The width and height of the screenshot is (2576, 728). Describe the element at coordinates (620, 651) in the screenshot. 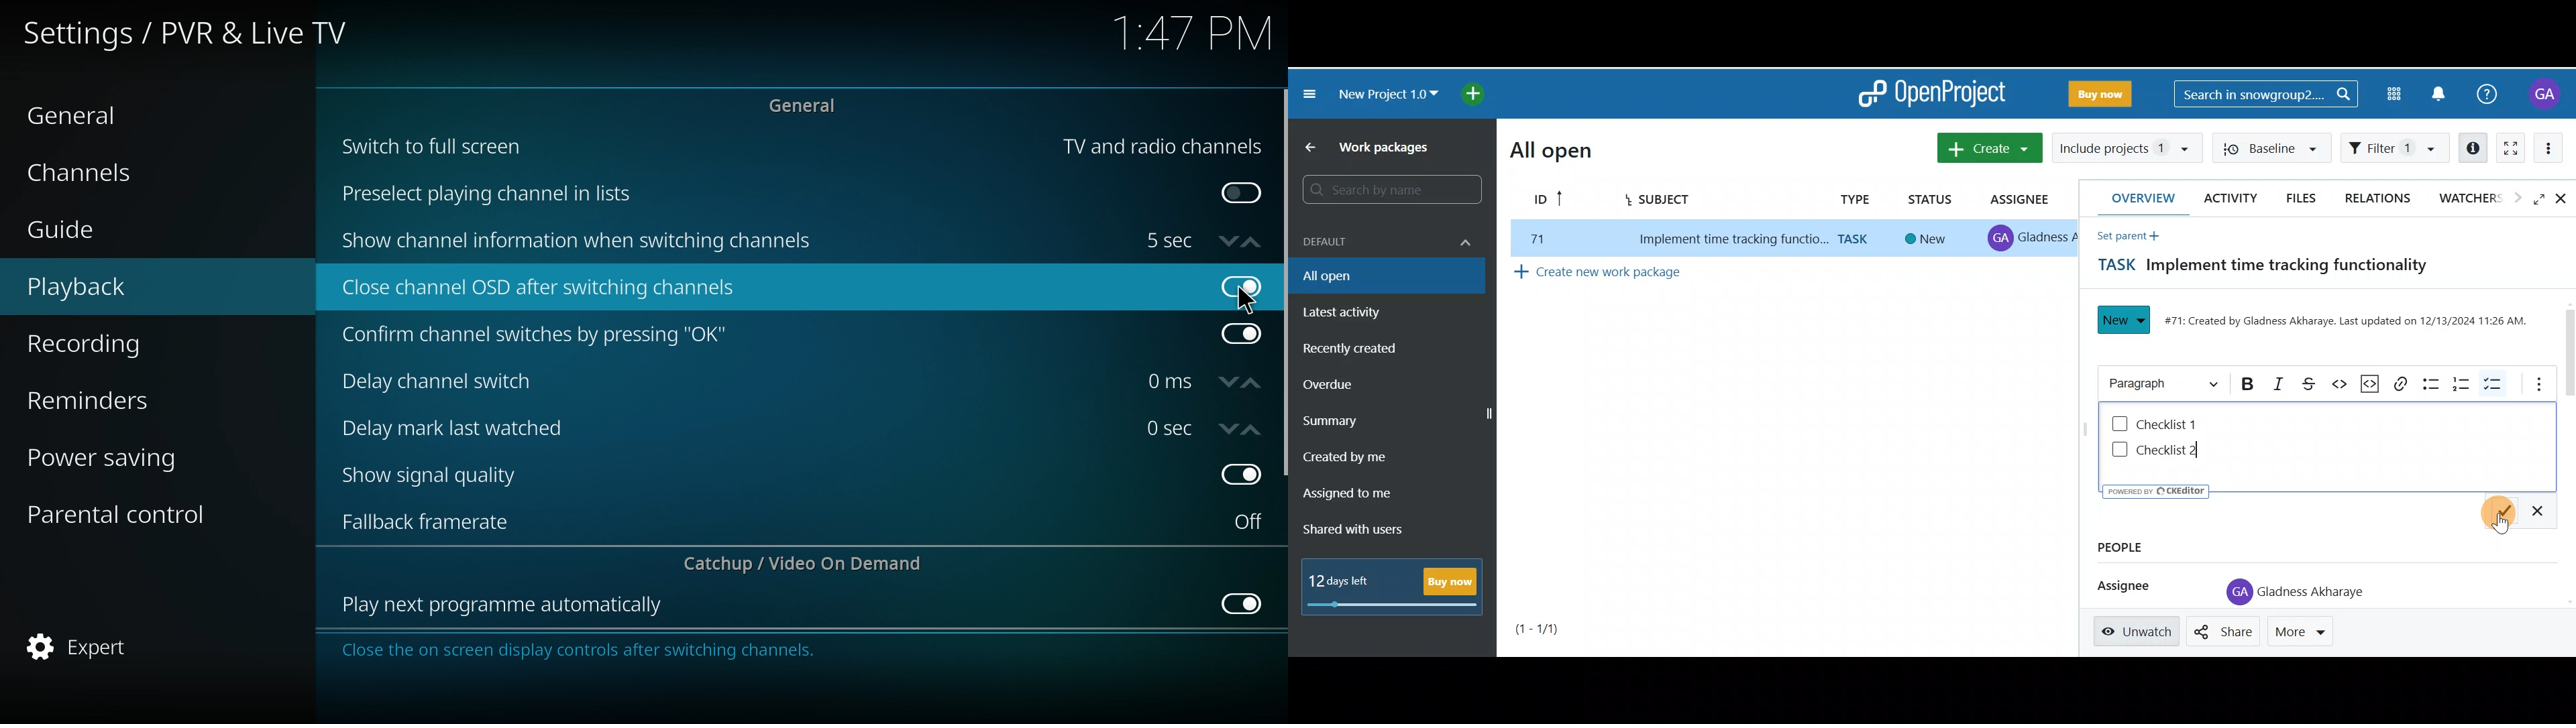

I see `info` at that location.